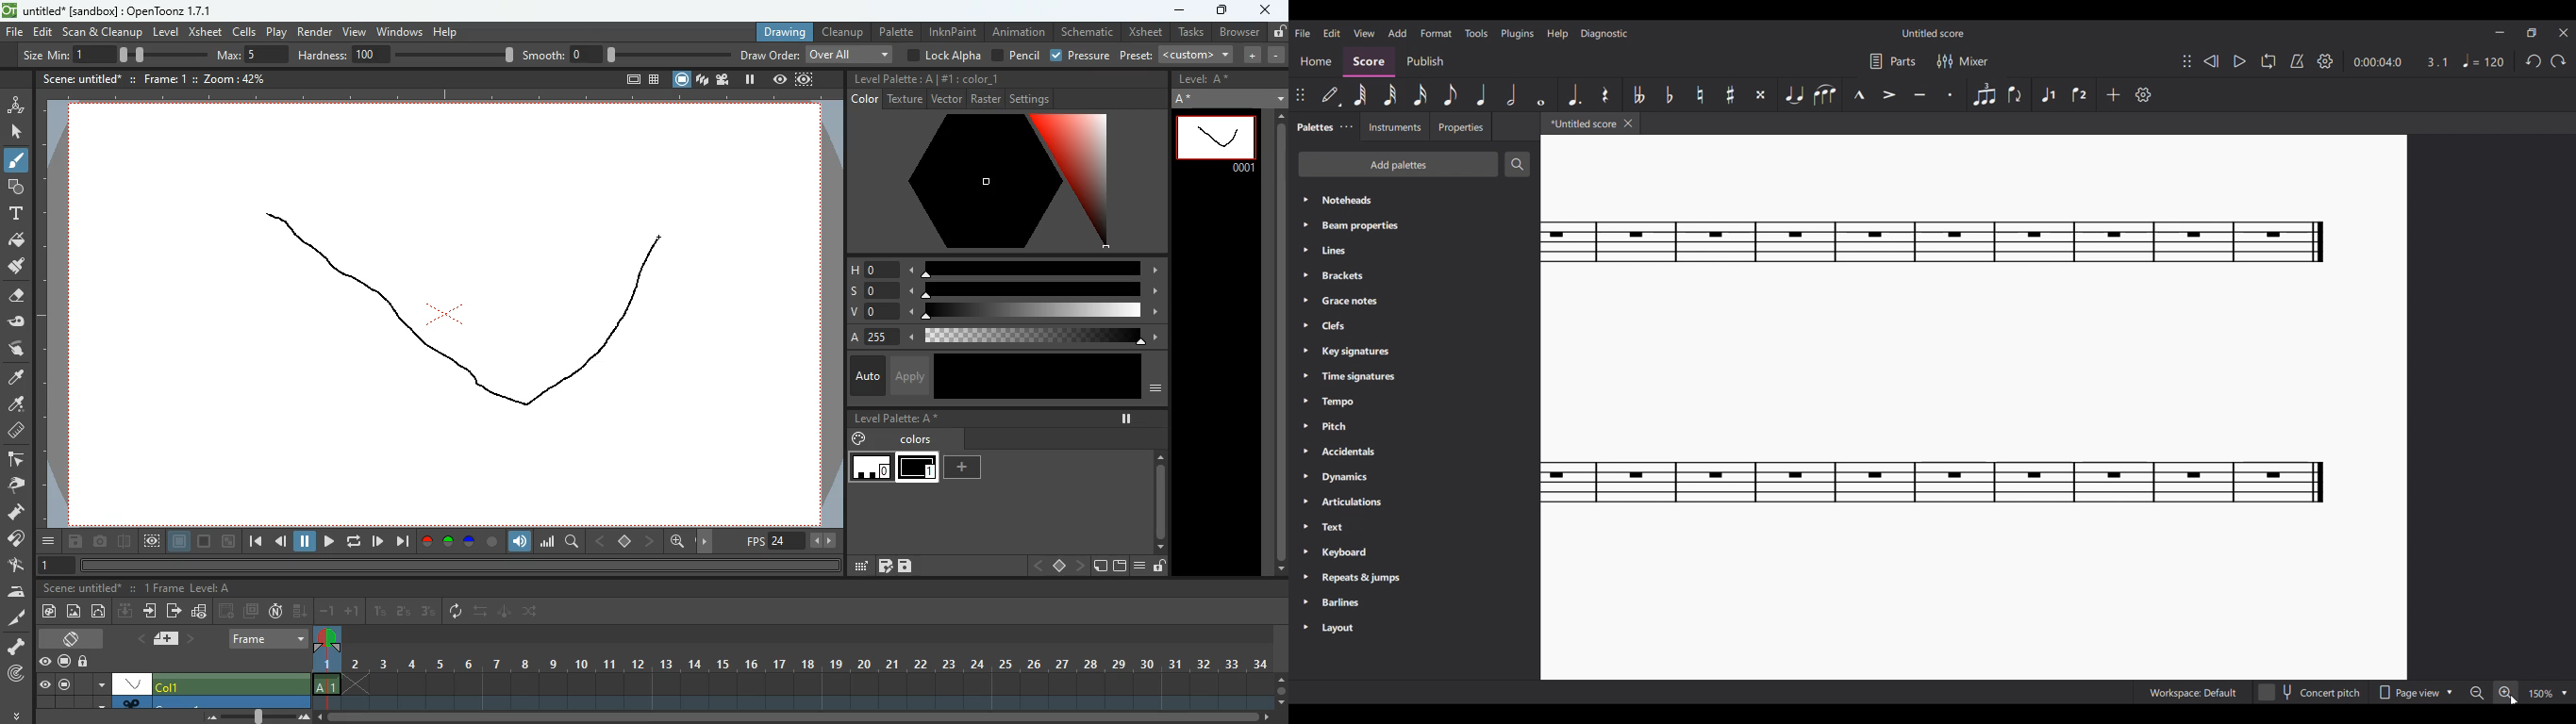 Image resolution: width=2576 pixels, height=728 pixels. Describe the element at coordinates (1437, 33) in the screenshot. I see `Format menu` at that location.